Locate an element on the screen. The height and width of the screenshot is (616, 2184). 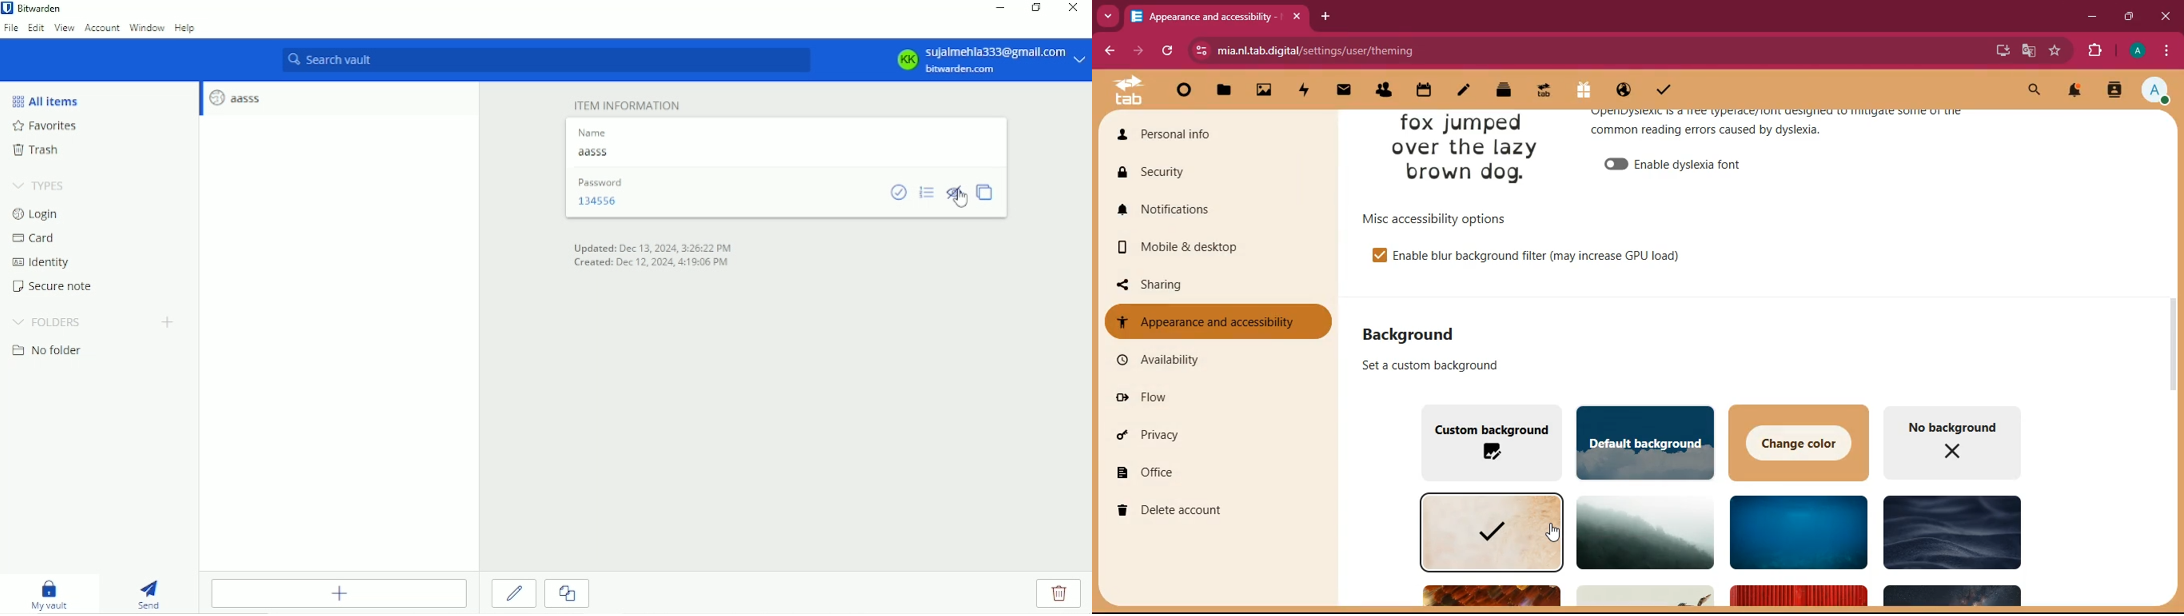
Created on is located at coordinates (652, 264).